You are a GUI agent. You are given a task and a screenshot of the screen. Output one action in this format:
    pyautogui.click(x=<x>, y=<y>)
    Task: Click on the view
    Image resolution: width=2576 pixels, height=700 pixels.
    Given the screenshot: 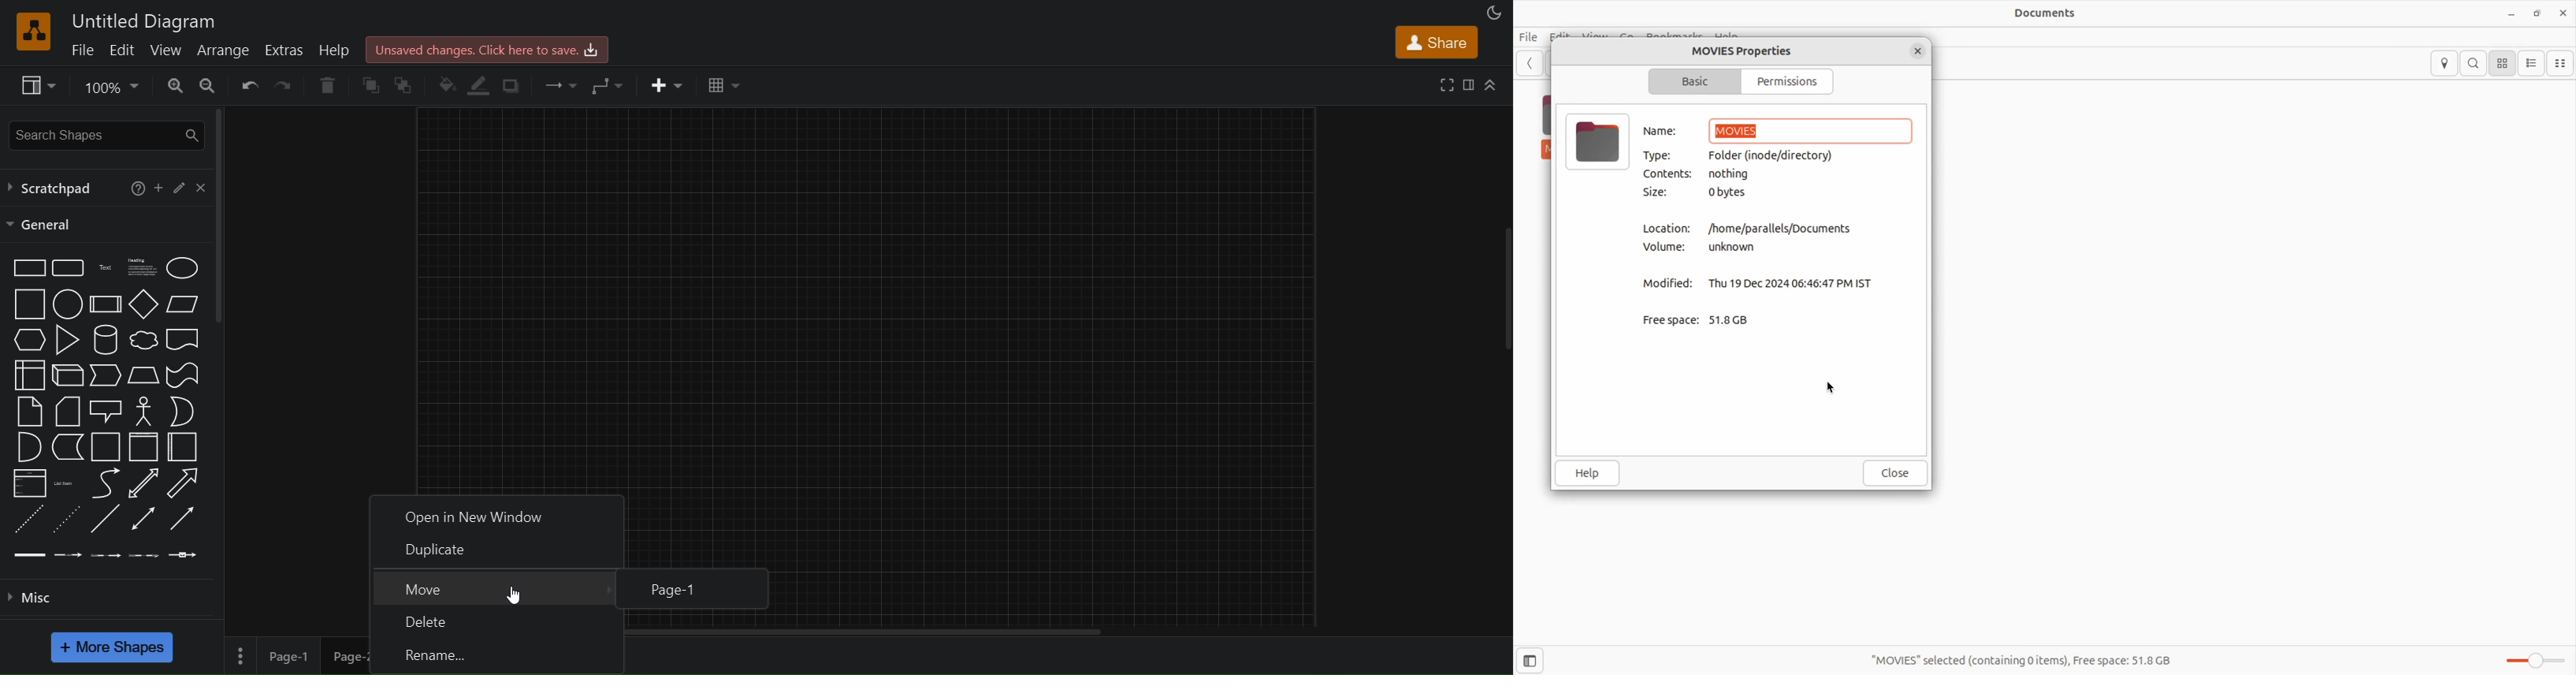 What is the action you would take?
    pyautogui.click(x=35, y=86)
    